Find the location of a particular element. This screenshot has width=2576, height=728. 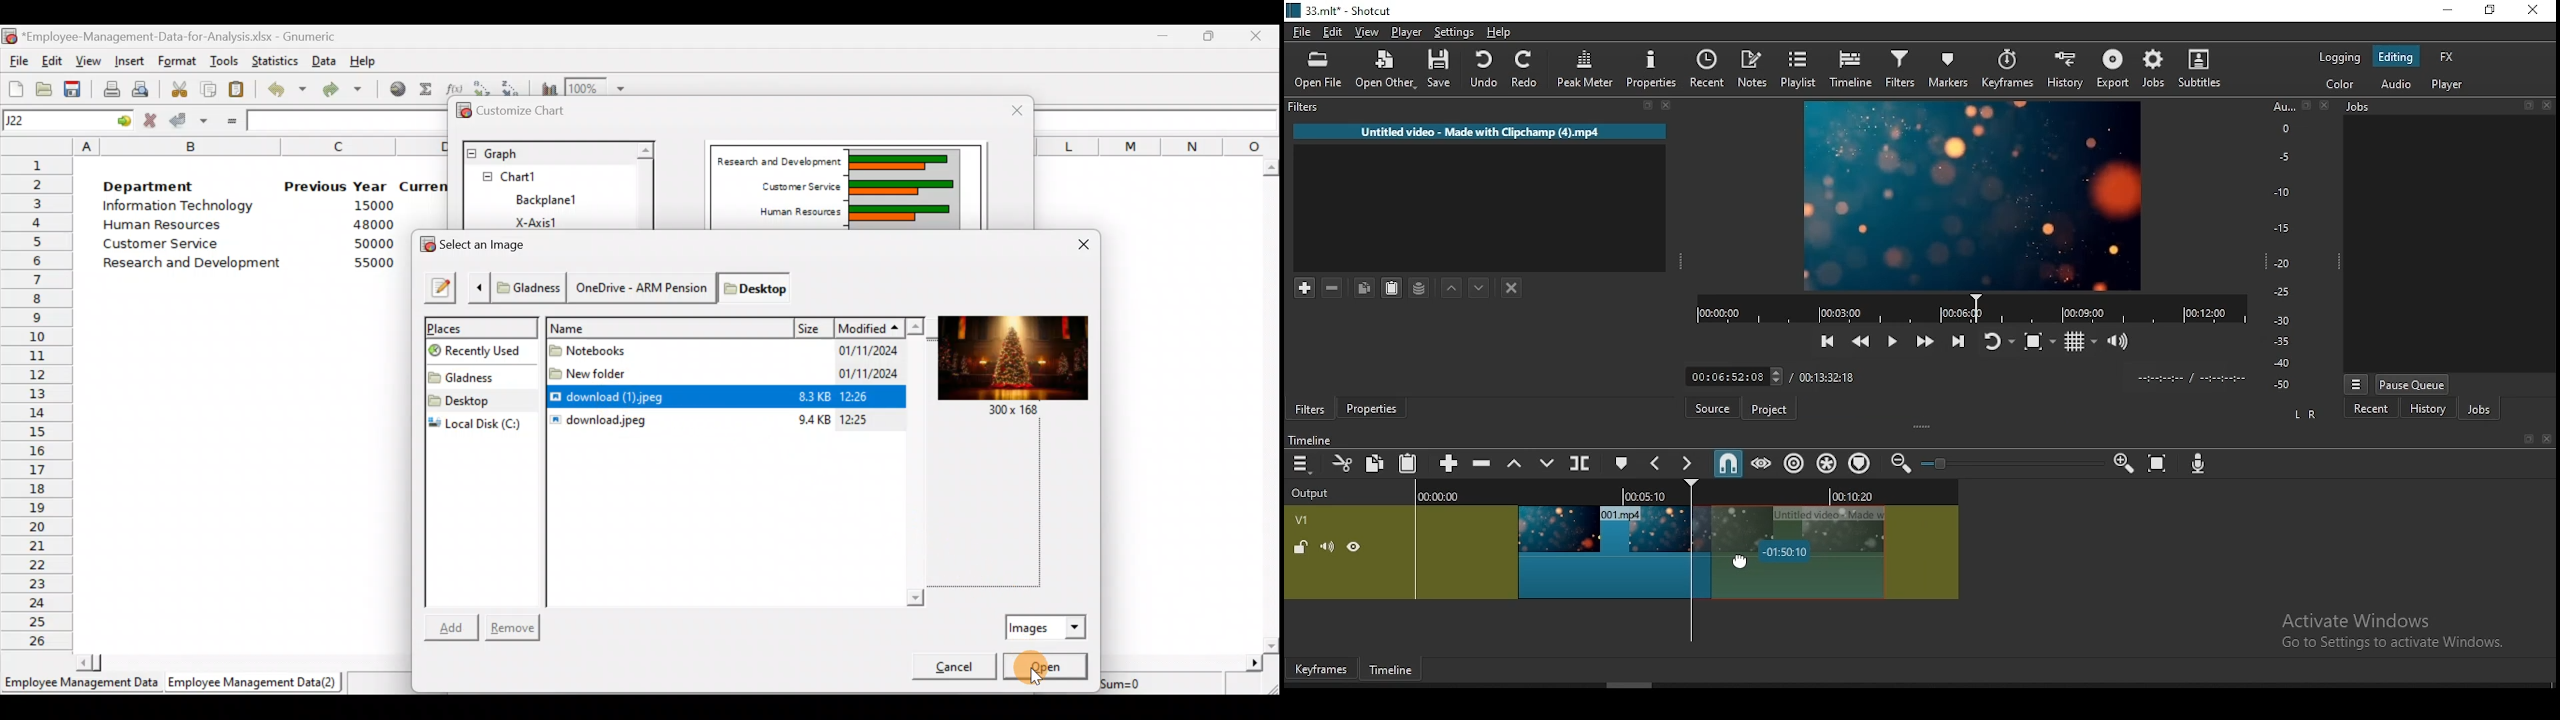

Insert is located at coordinates (132, 59).